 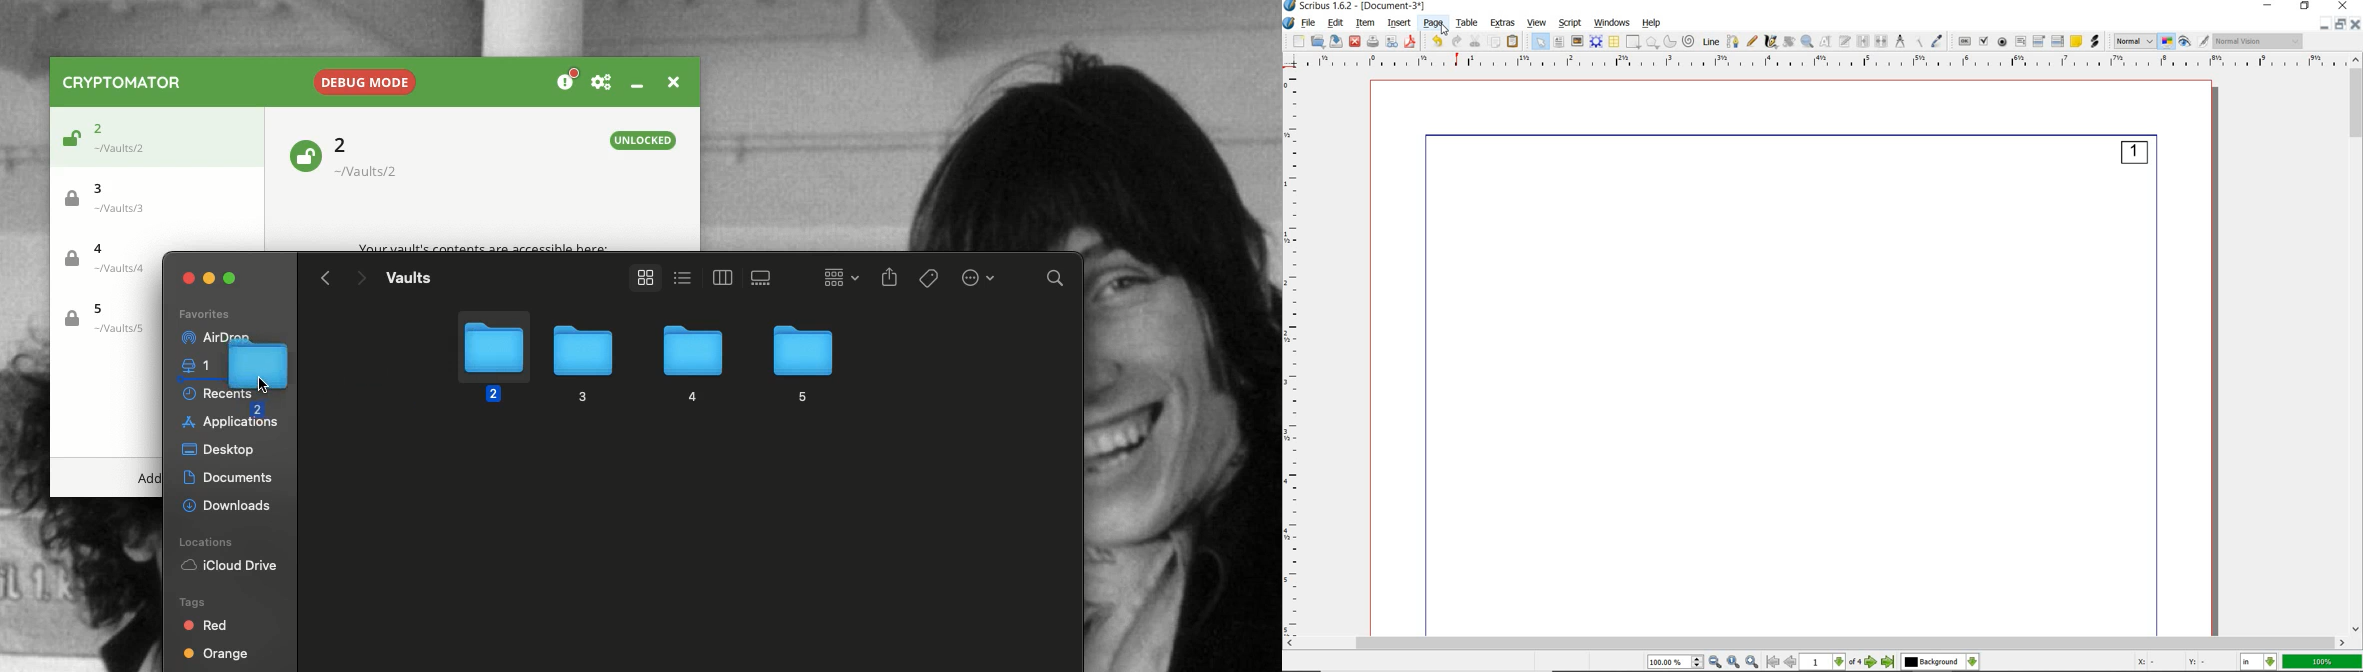 What do you see at coordinates (1882, 41) in the screenshot?
I see `unlink text frames` at bounding box center [1882, 41].